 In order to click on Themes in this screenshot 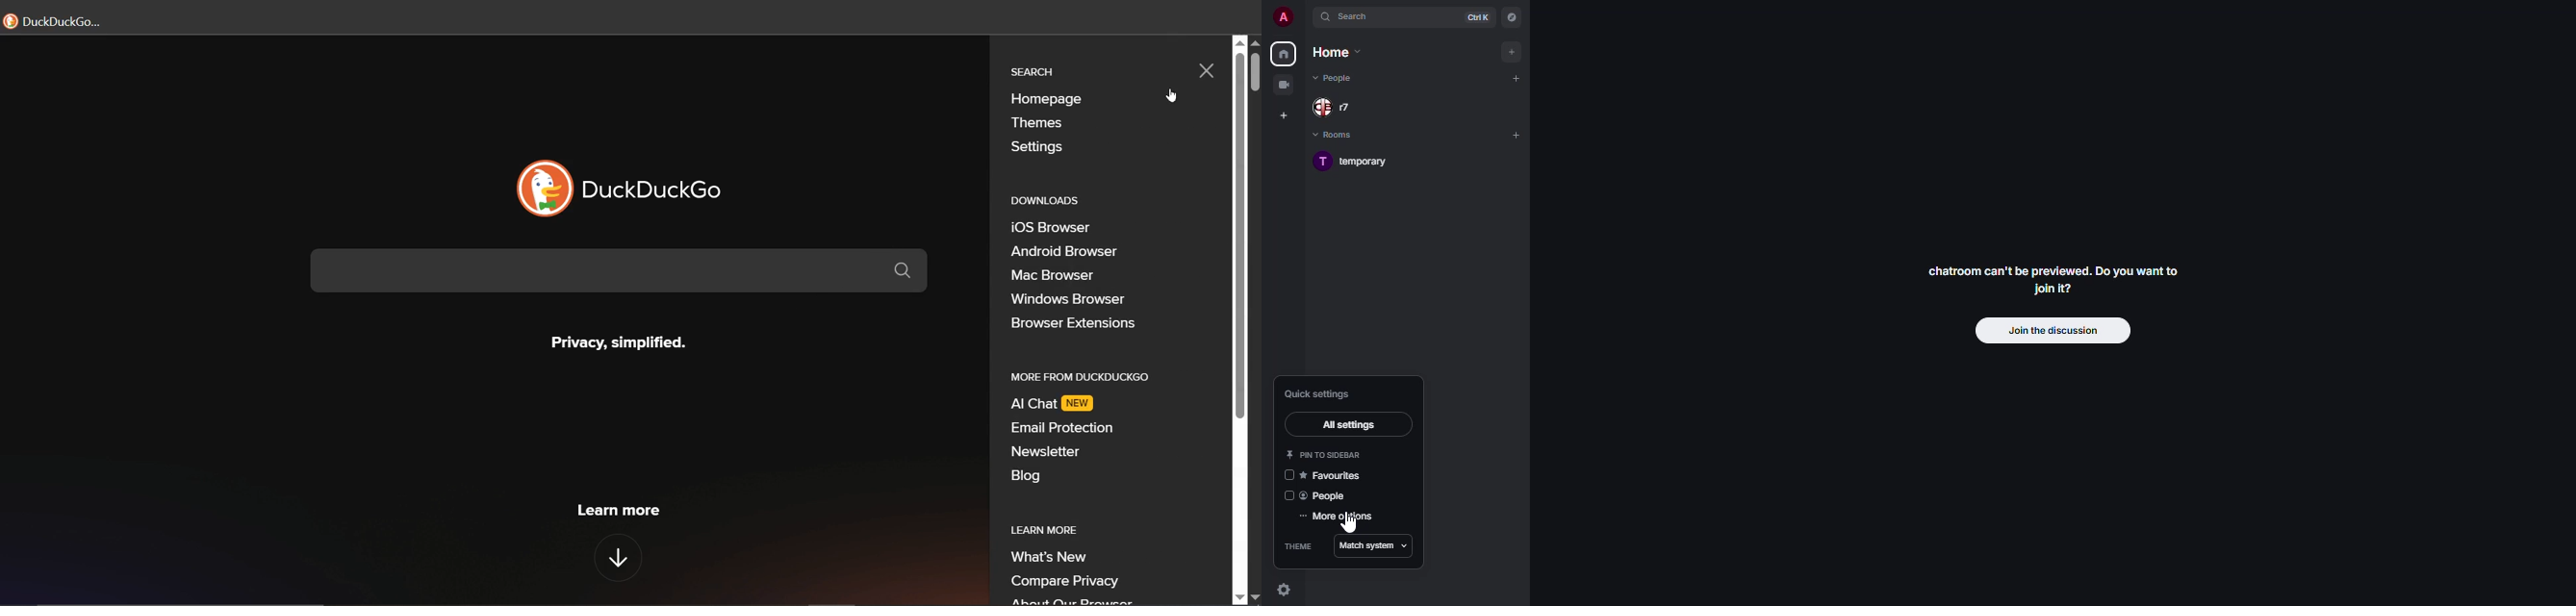, I will do `click(1045, 124)`.